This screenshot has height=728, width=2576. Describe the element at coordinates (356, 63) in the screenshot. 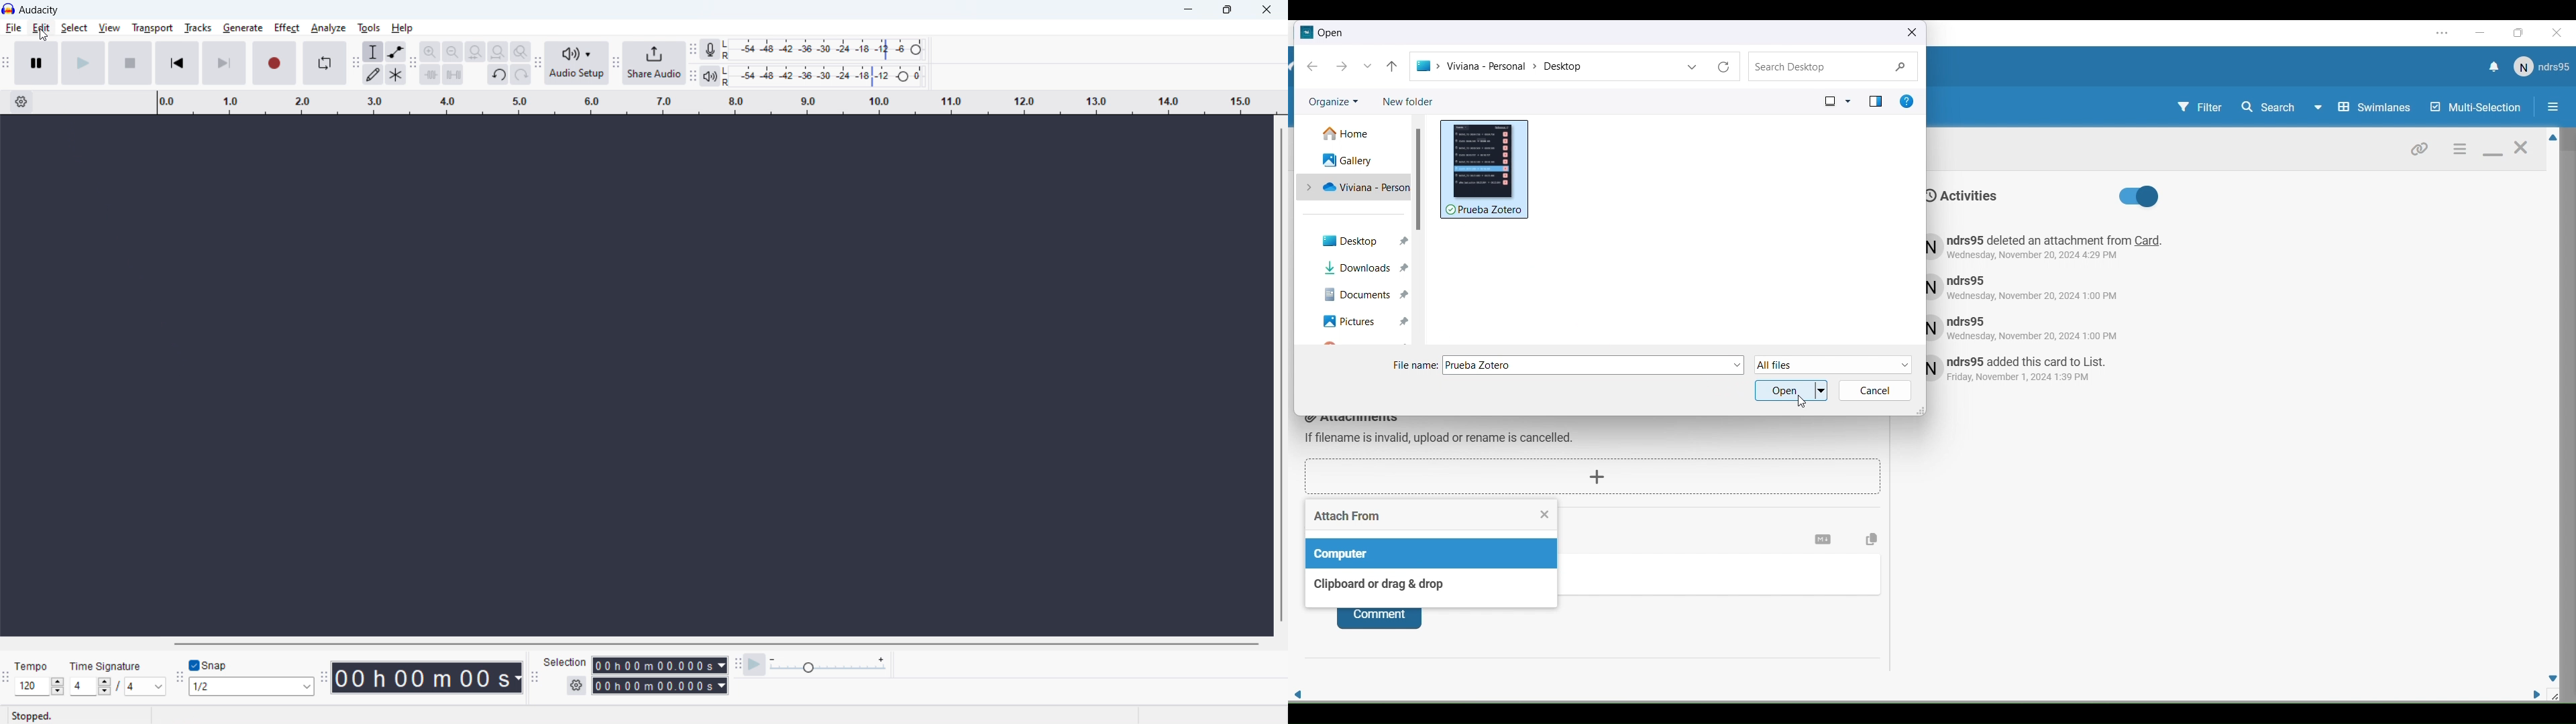

I see `Enables movement of tools toolbar` at that location.